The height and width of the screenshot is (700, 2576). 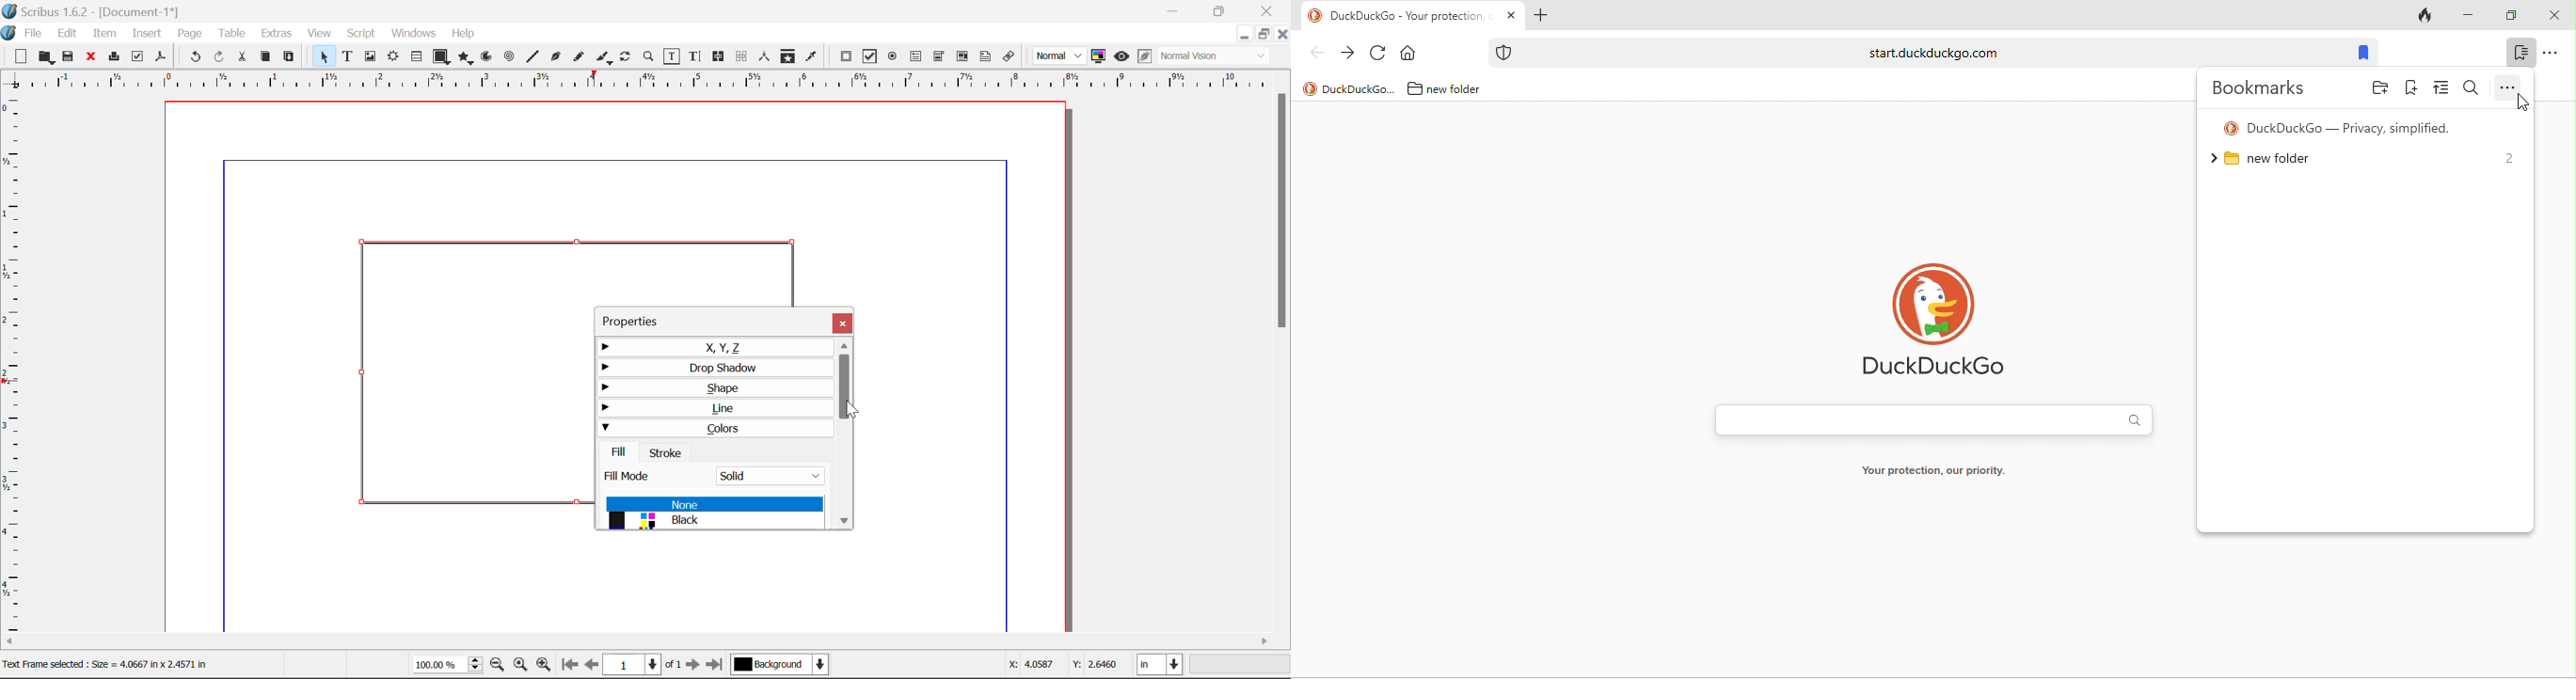 What do you see at coordinates (1283, 359) in the screenshot?
I see `Scroll Bar` at bounding box center [1283, 359].